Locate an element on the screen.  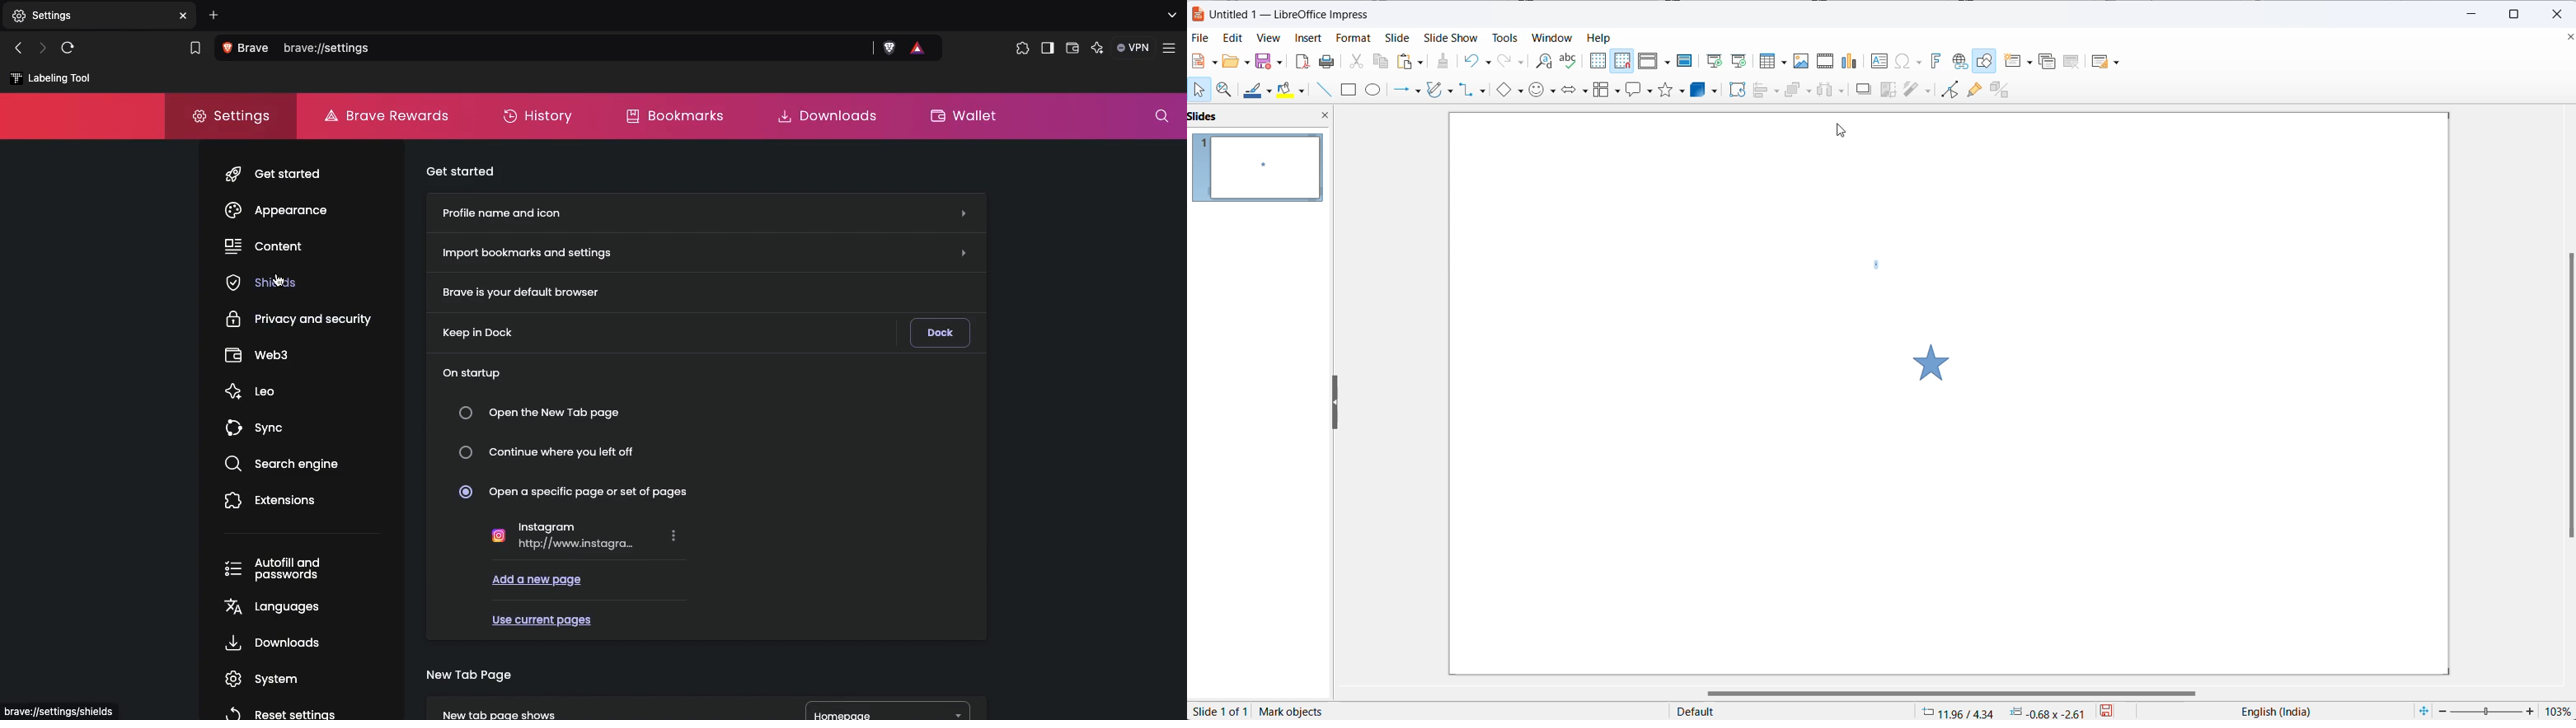
Leo AI is located at coordinates (1097, 49).